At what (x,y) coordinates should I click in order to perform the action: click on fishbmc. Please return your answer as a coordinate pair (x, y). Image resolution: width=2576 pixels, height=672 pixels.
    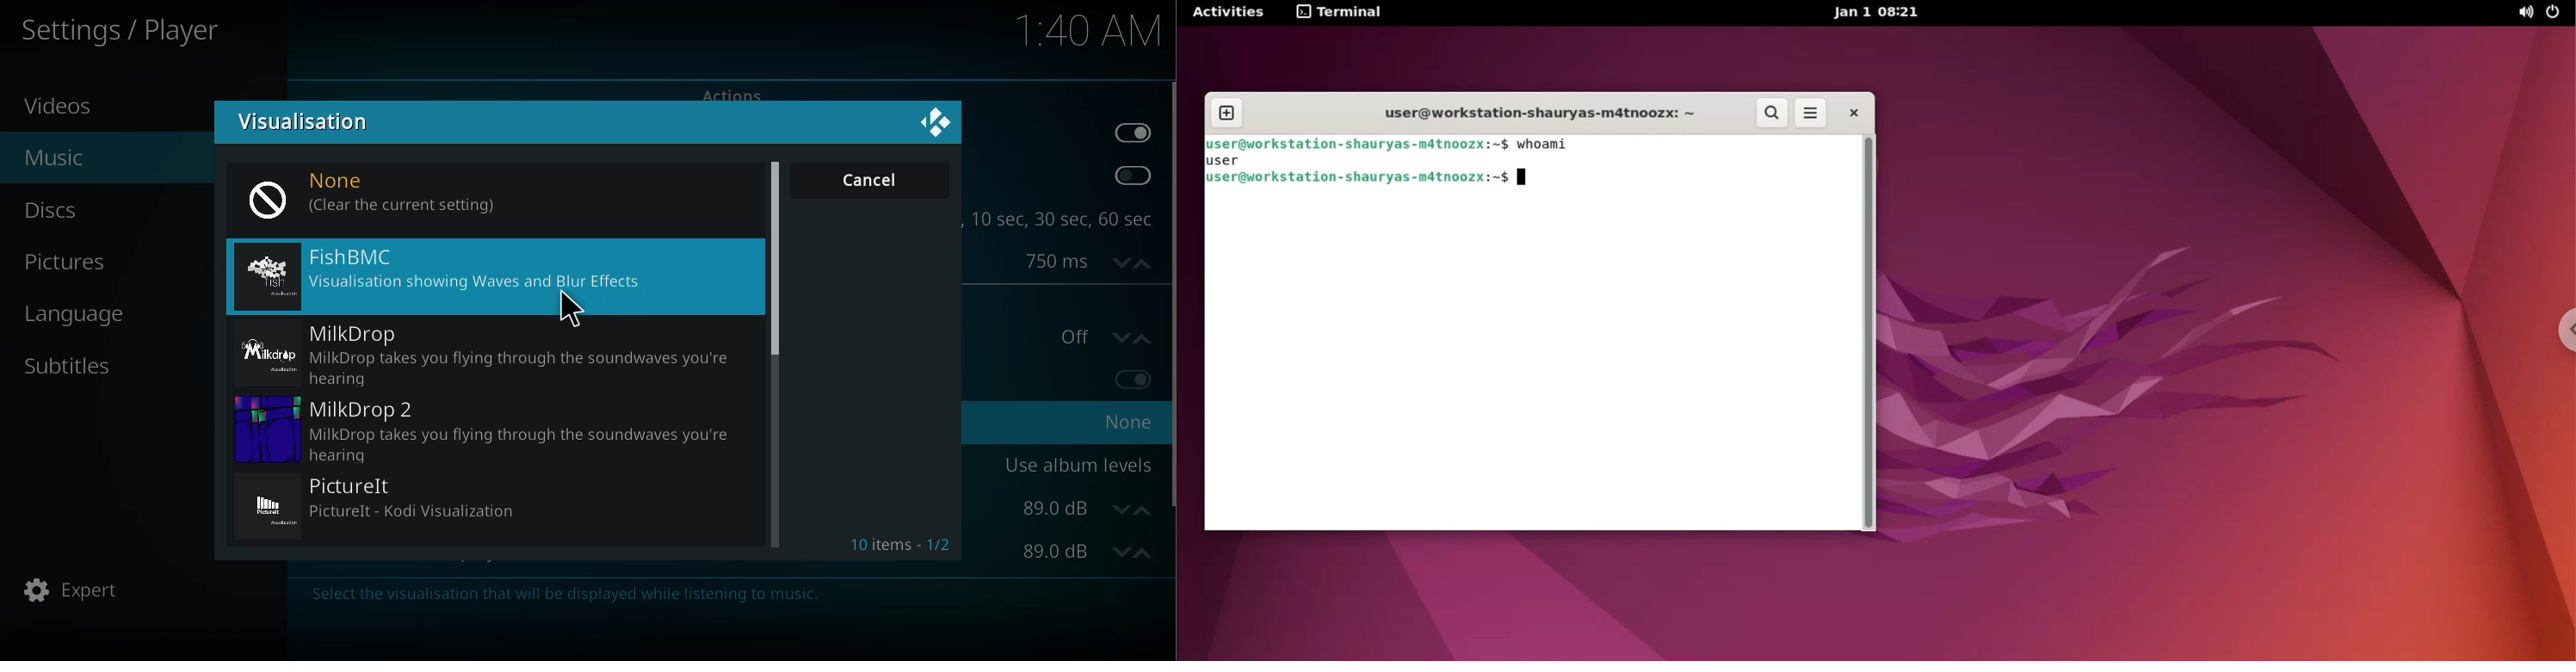
    Looking at the image, I should click on (451, 271).